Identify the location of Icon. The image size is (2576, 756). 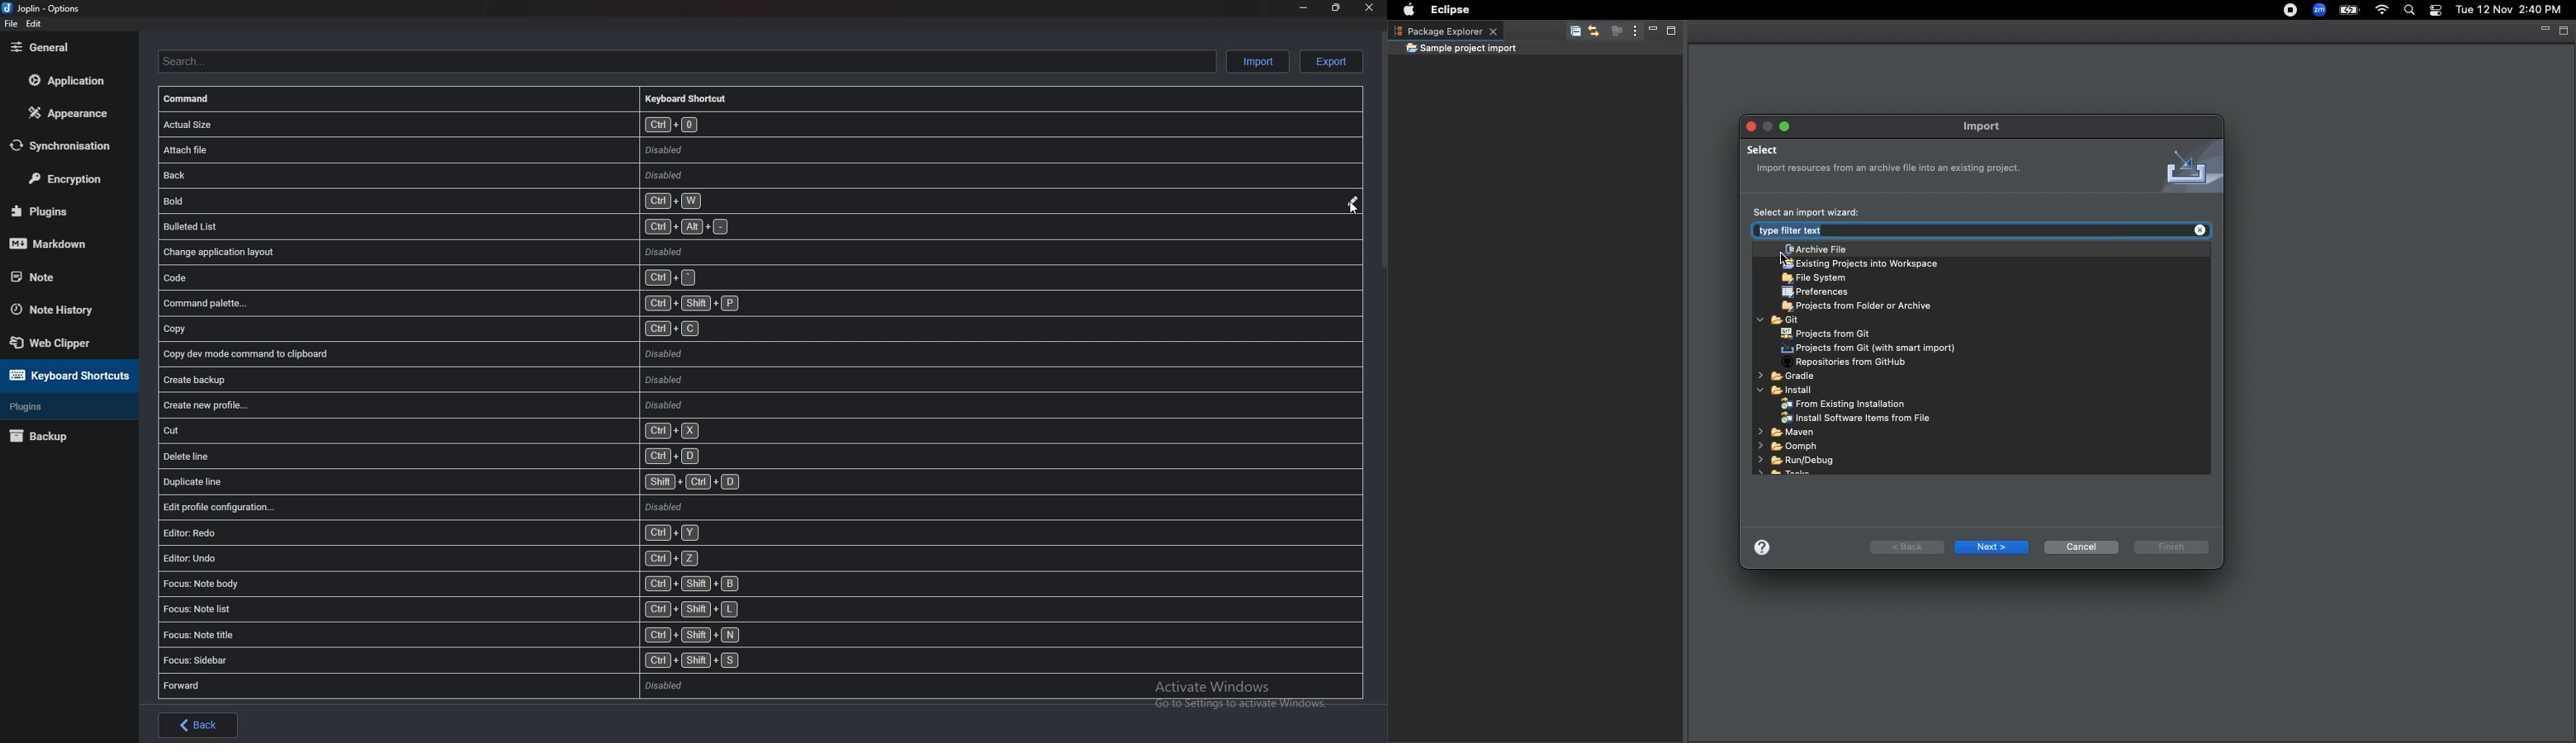
(2186, 167).